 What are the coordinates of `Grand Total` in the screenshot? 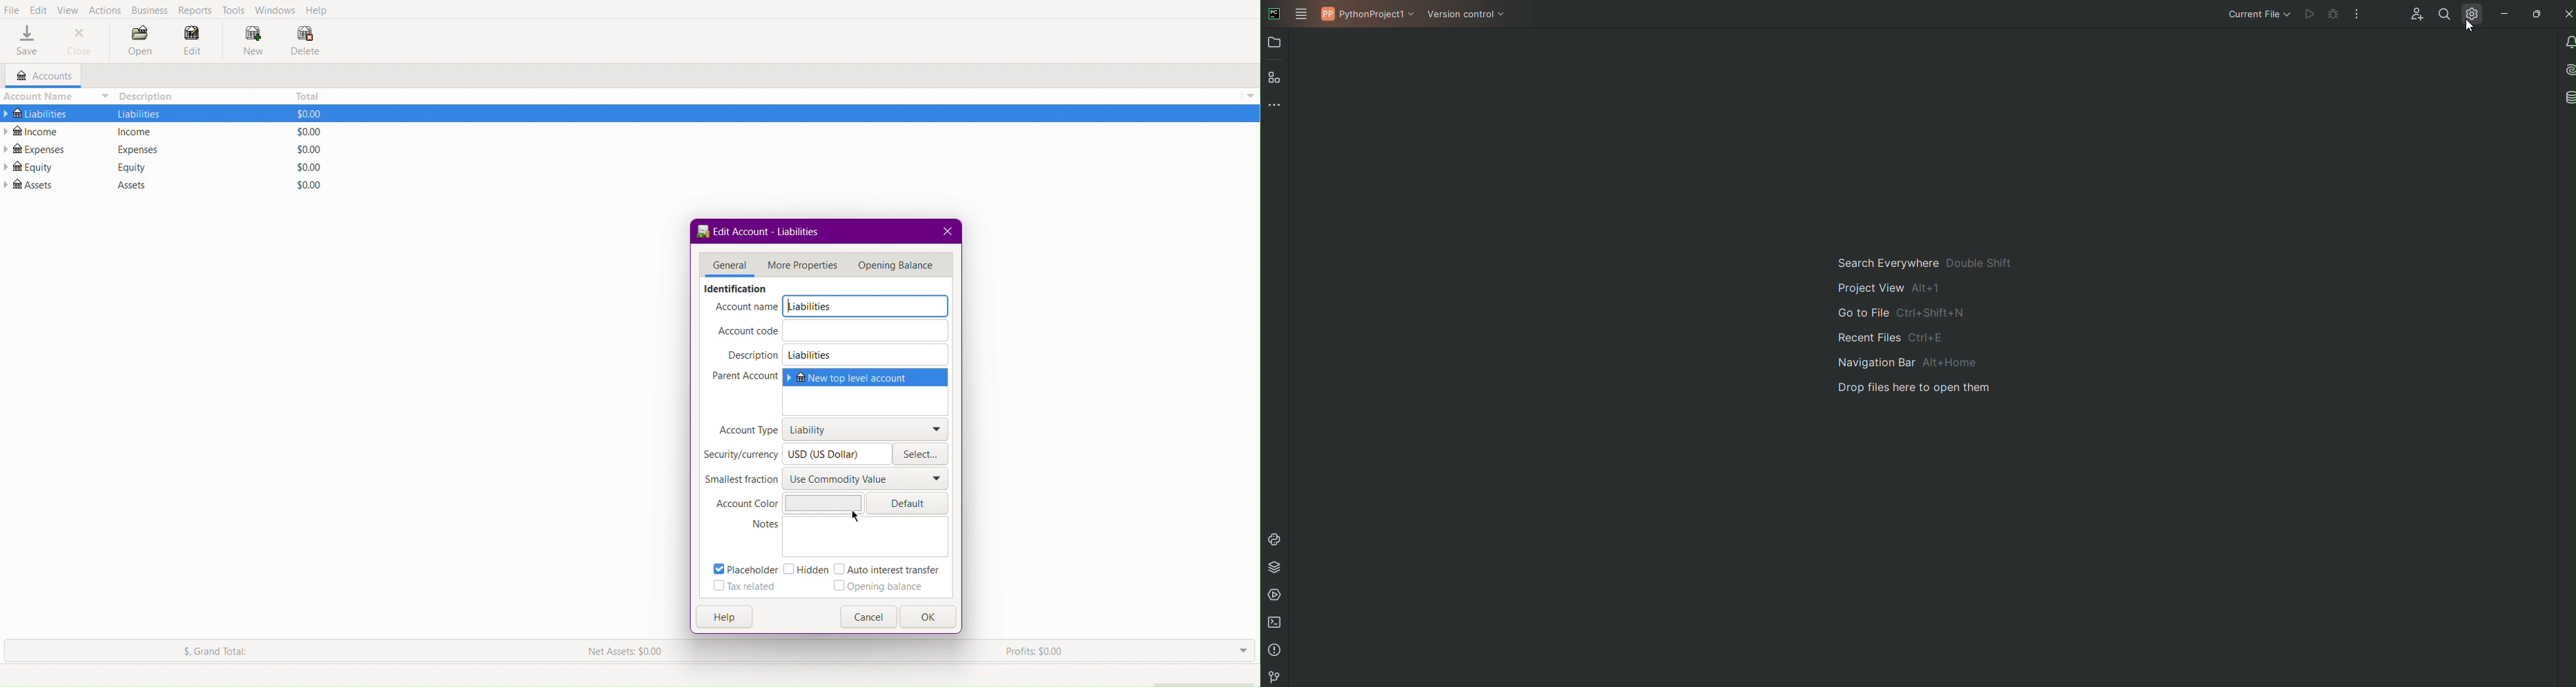 It's located at (217, 651).